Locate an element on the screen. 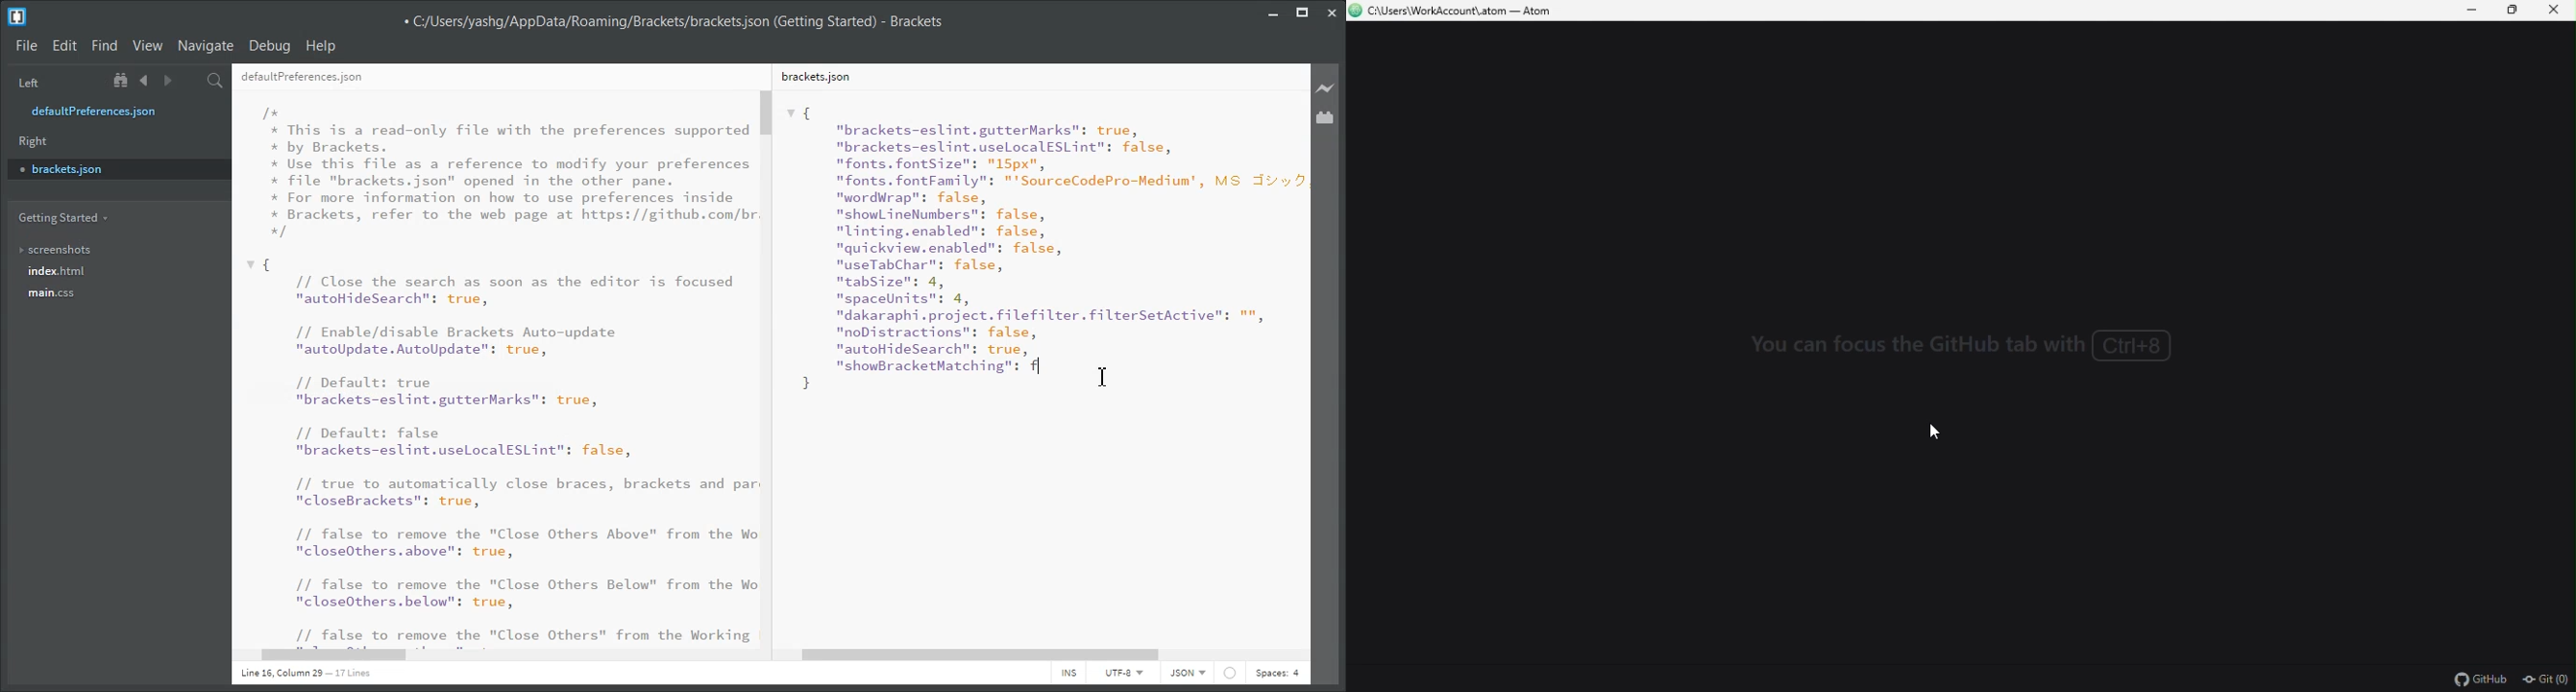 This screenshot has height=700, width=2576. Help is located at coordinates (323, 46).